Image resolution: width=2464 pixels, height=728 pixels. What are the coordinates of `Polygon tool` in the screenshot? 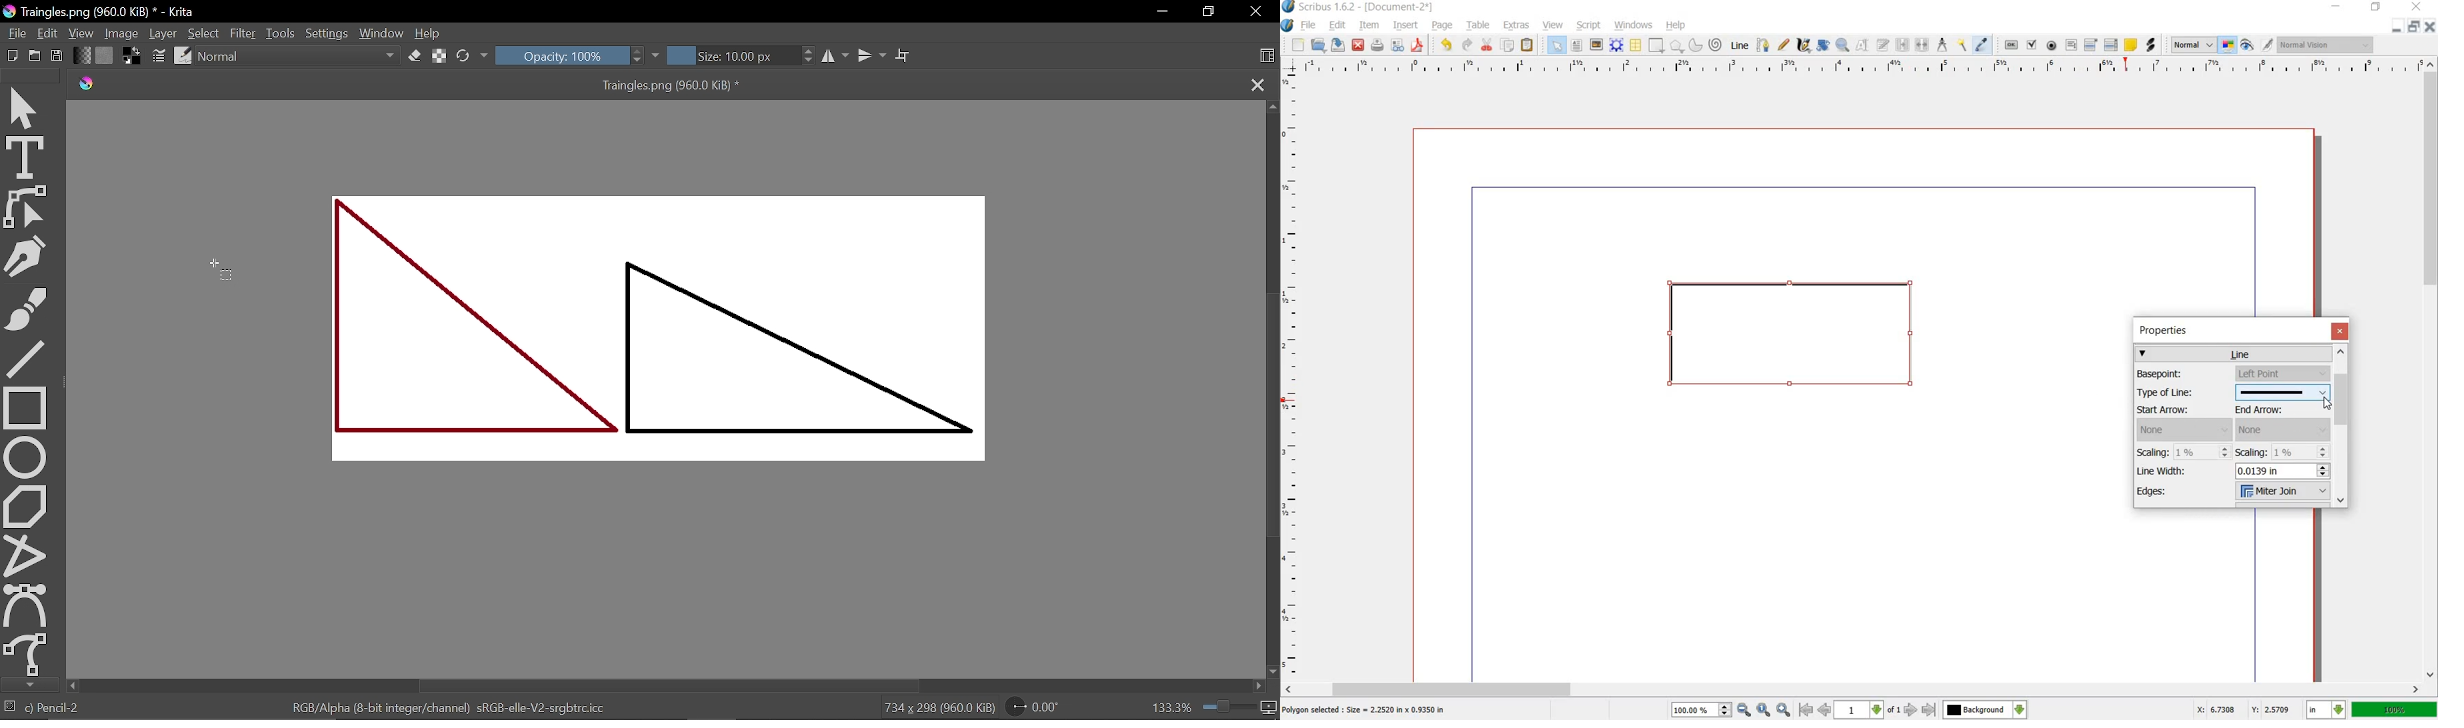 It's located at (28, 505).